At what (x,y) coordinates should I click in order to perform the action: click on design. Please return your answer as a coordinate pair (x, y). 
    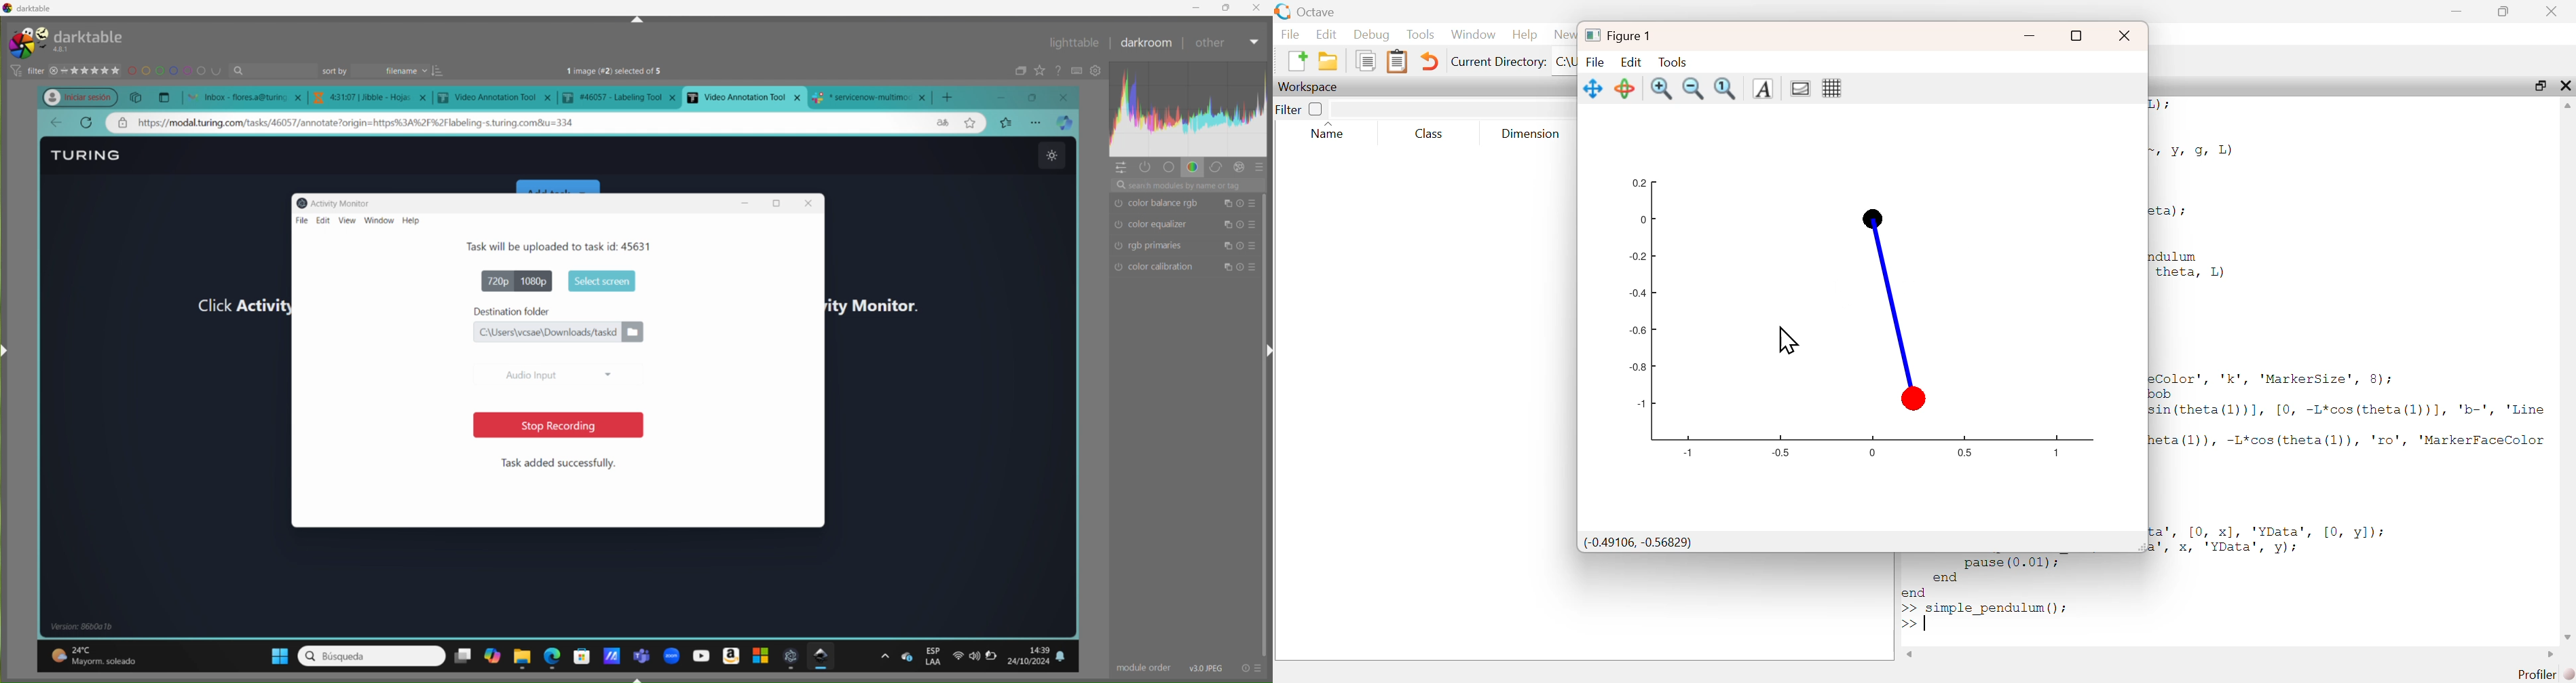
    Looking at the image, I should click on (176, 72).